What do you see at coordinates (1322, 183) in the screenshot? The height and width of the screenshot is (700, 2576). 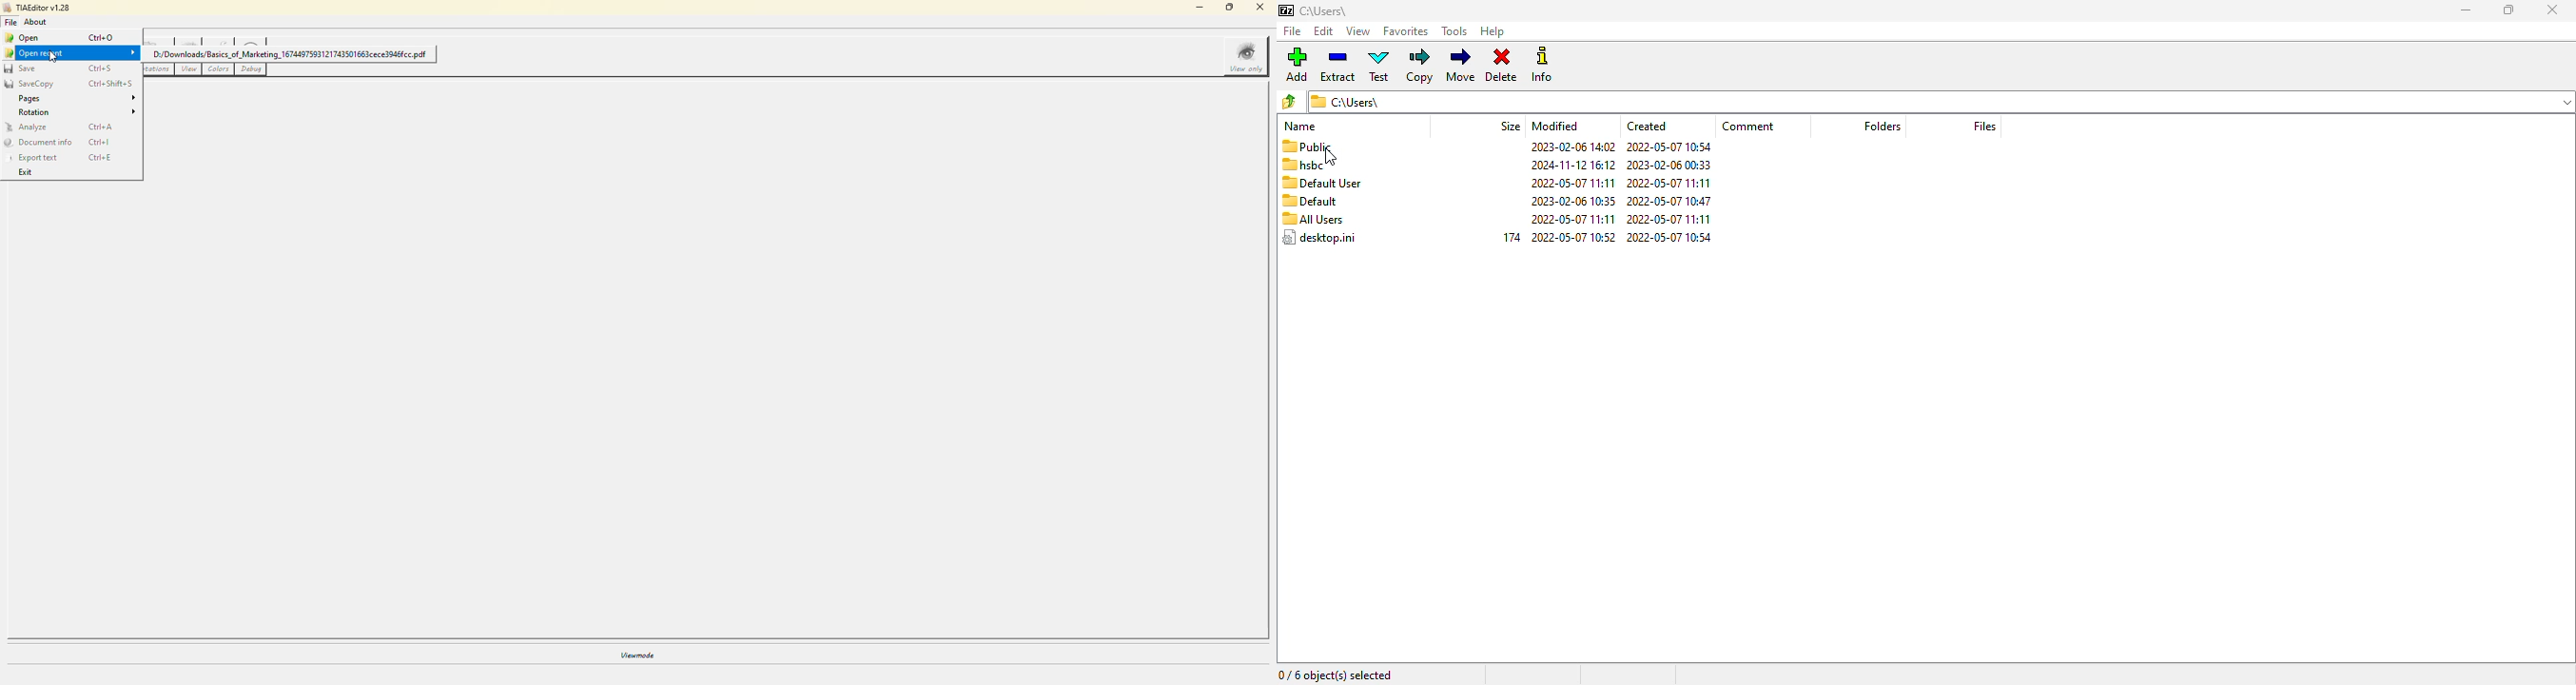 I see `default user` at bounding box center [1322, 183].